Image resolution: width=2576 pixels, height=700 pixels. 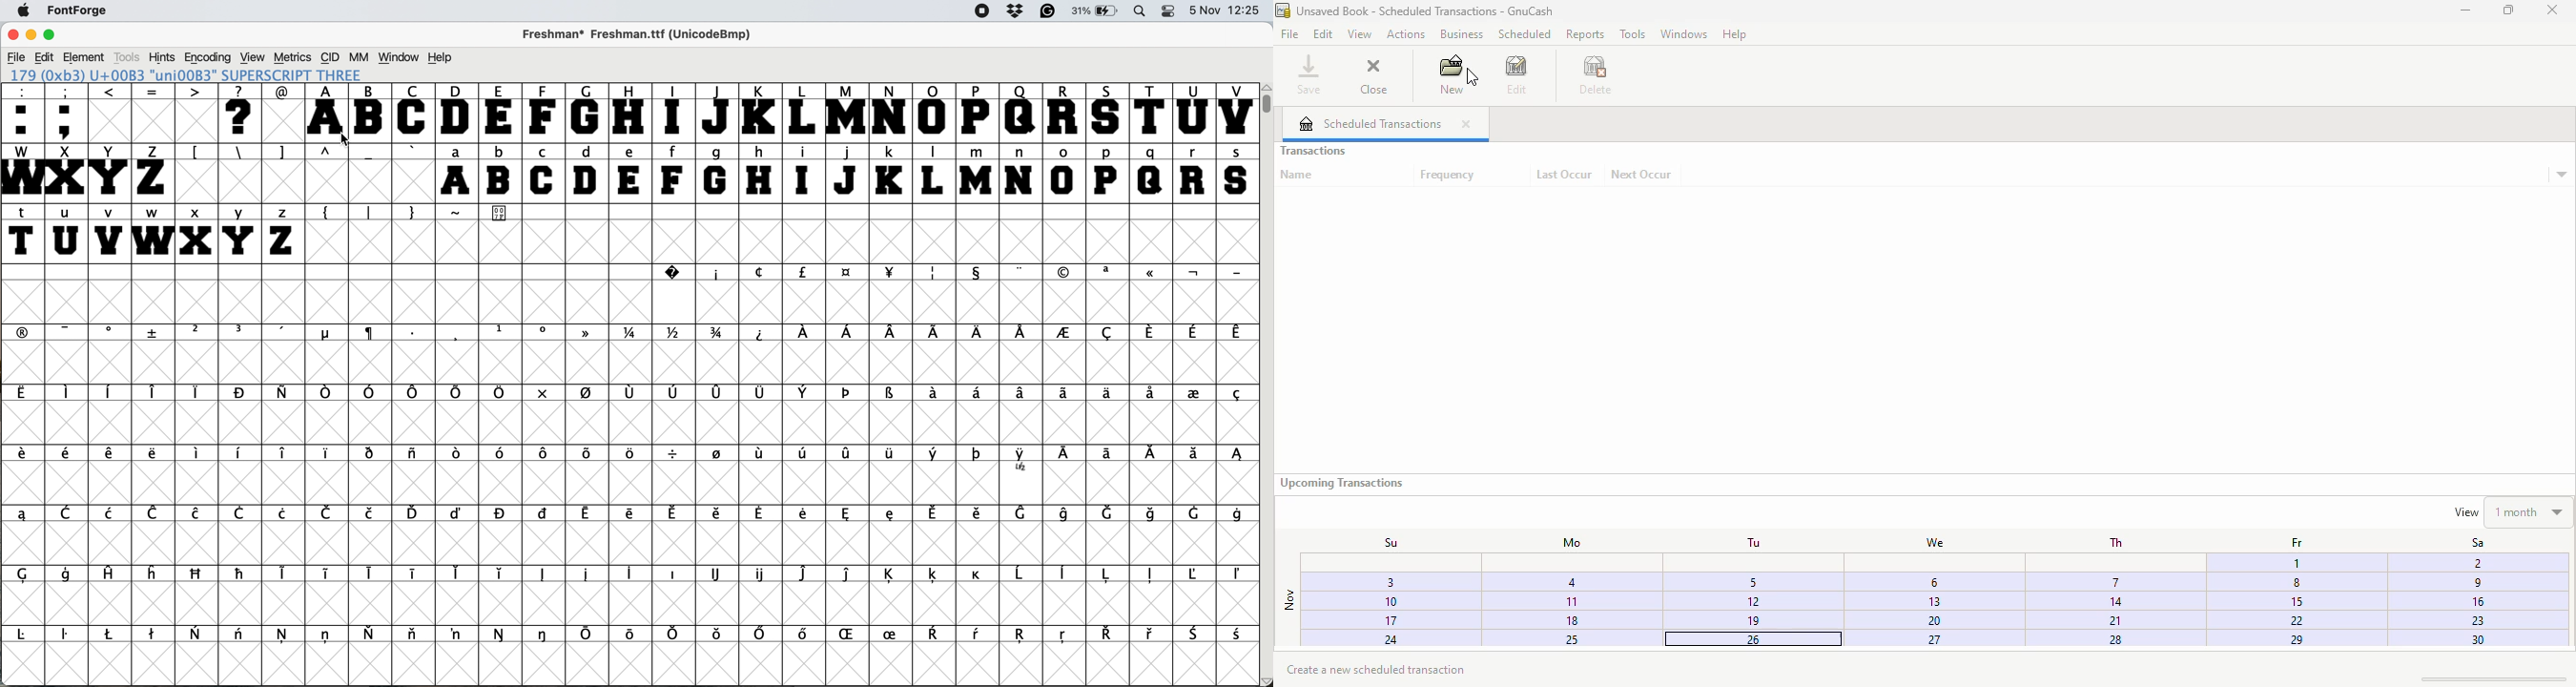 I want to click on symbol, so click(x=804, y=272).